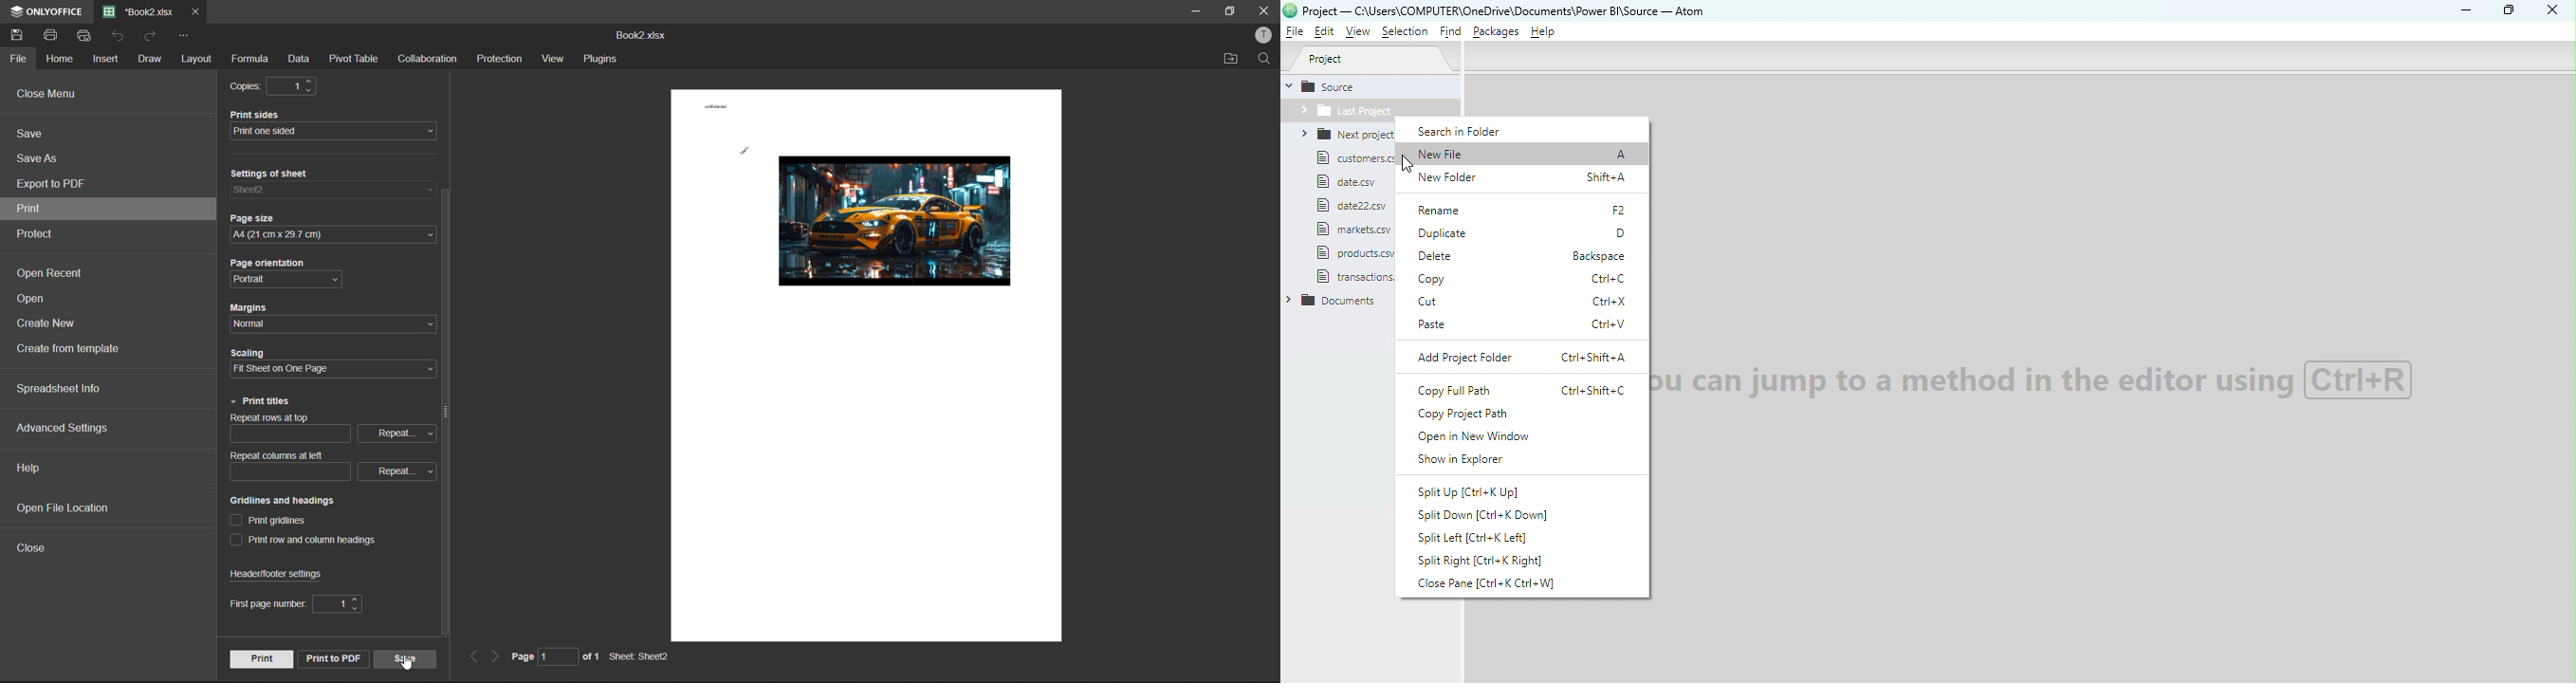 The height and width of the screenshot is (700, 2576). I want to click on data, so click(299, 61).